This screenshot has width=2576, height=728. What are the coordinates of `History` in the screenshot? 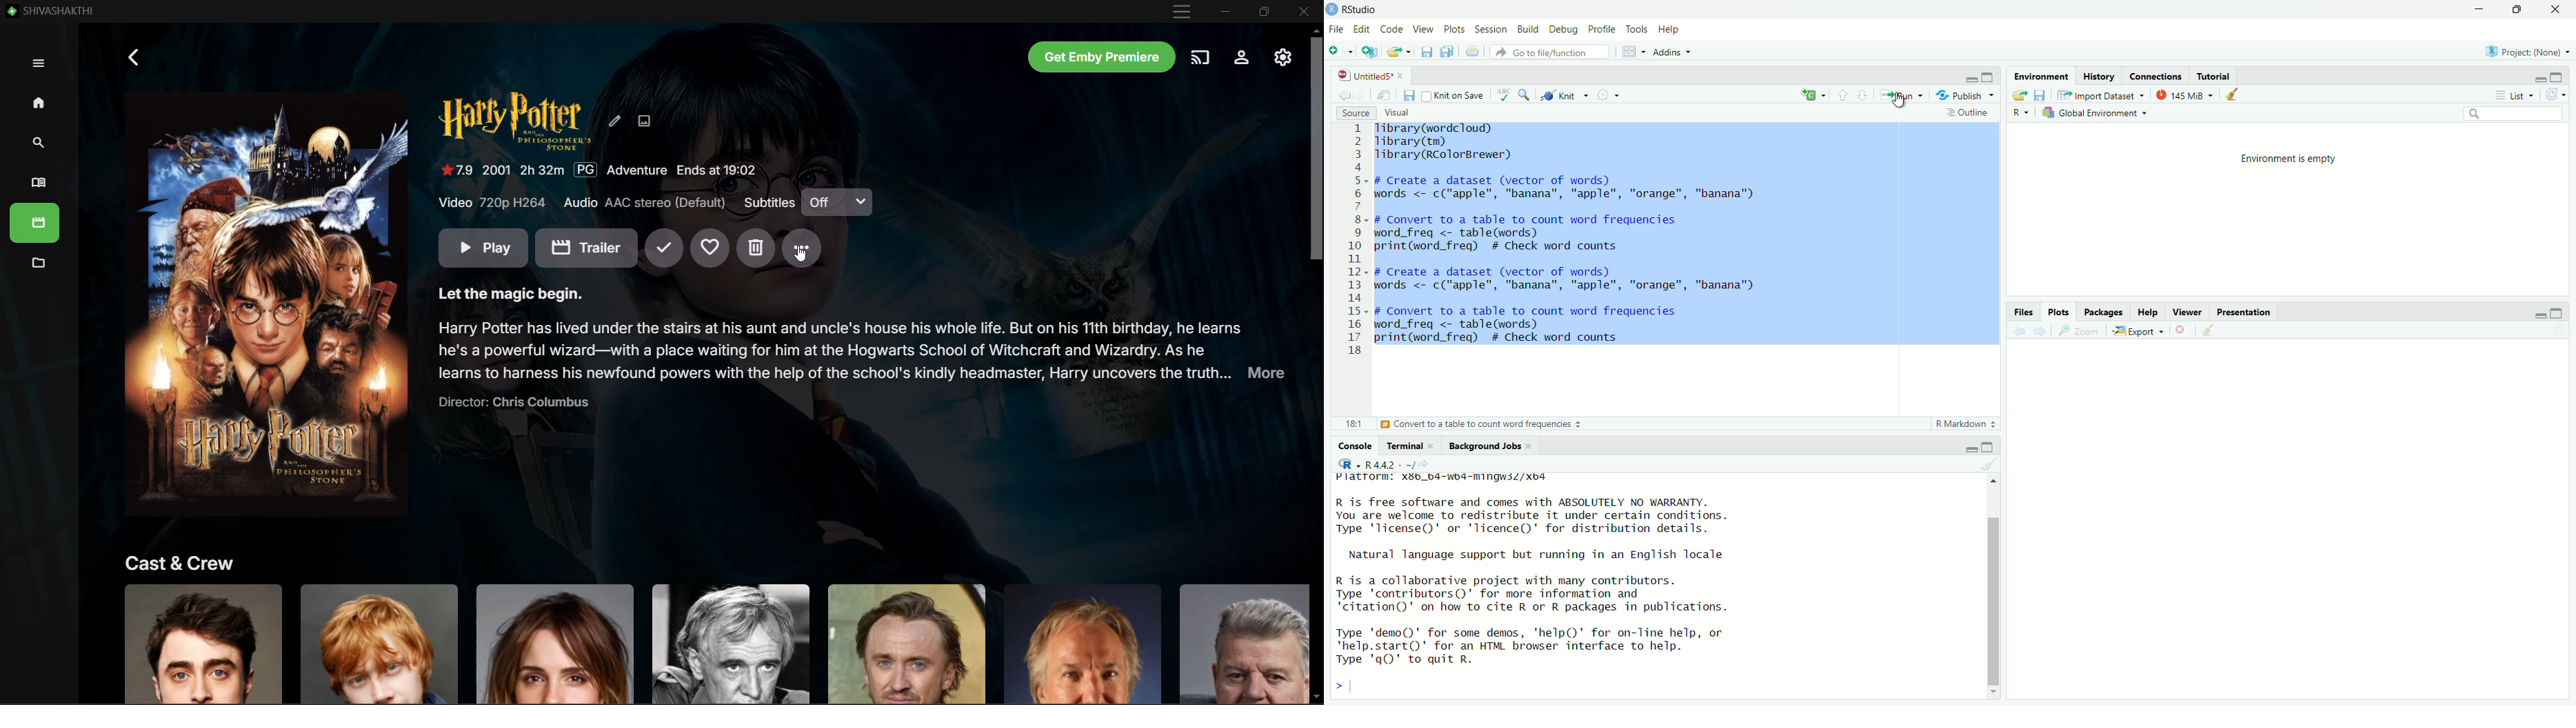 It's located at (2100, 78).